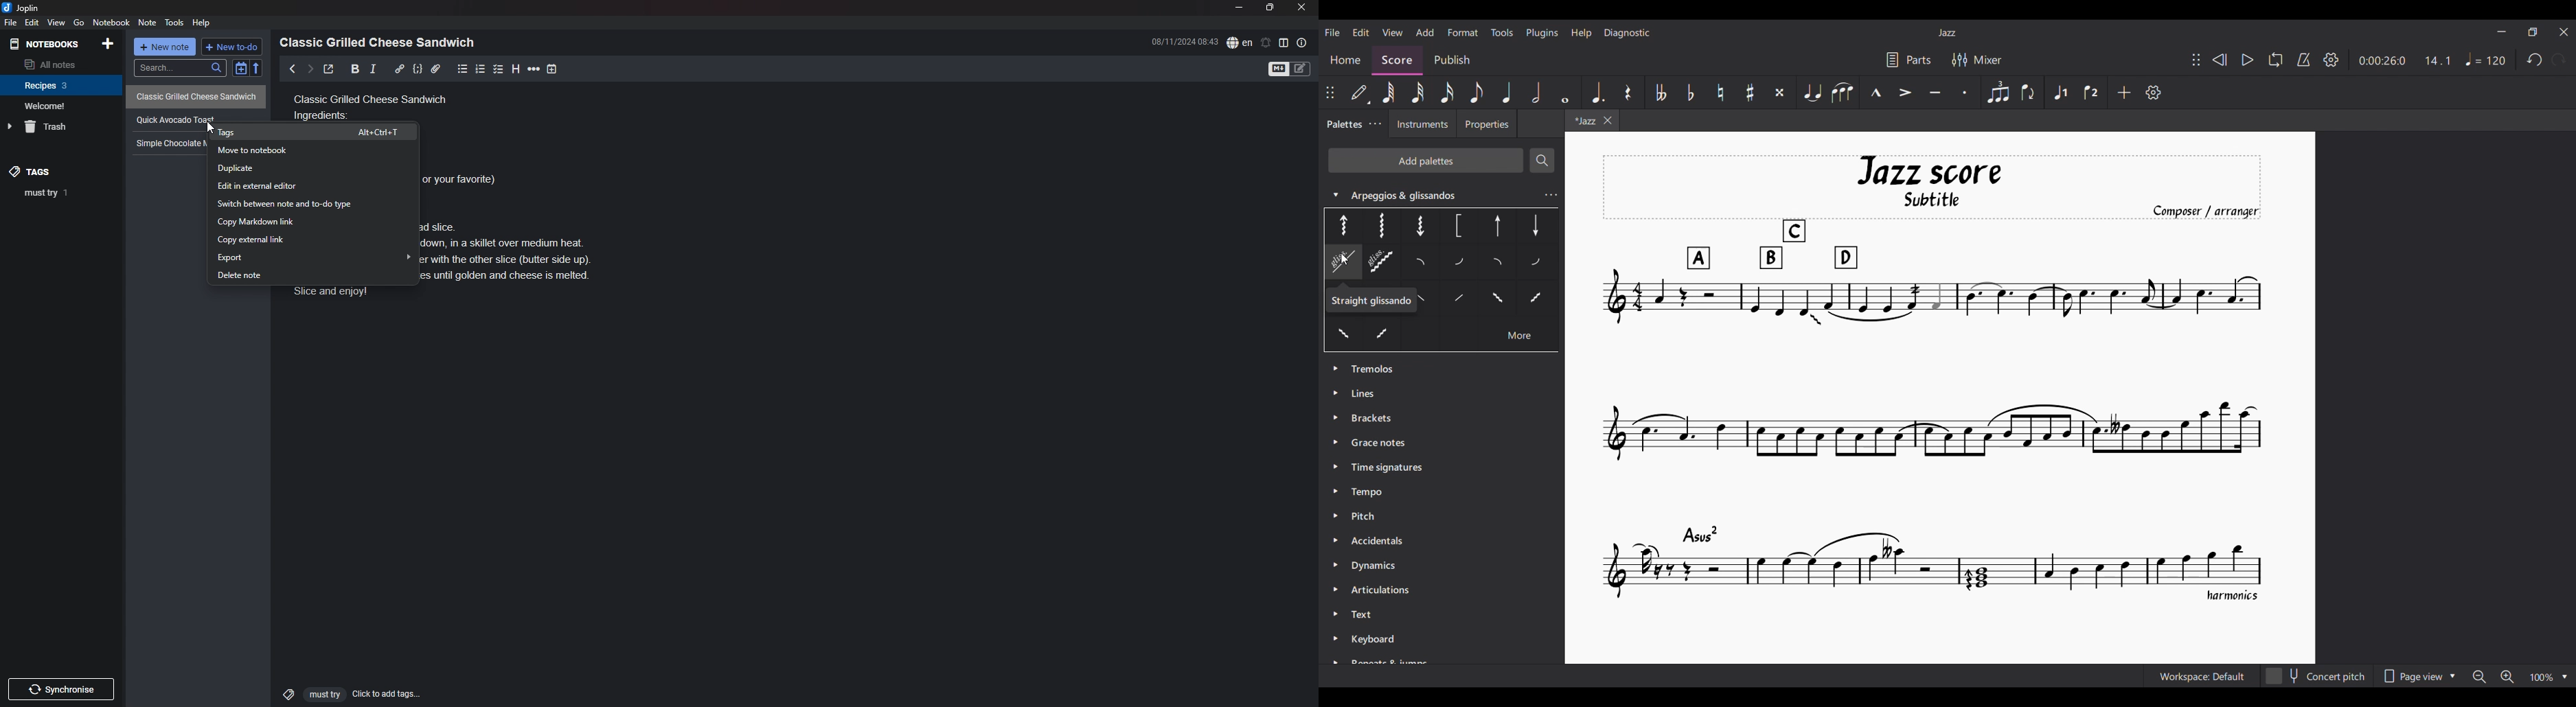 The image size is (2576, 728). I want to click on Rewind, so click(2220, 60).